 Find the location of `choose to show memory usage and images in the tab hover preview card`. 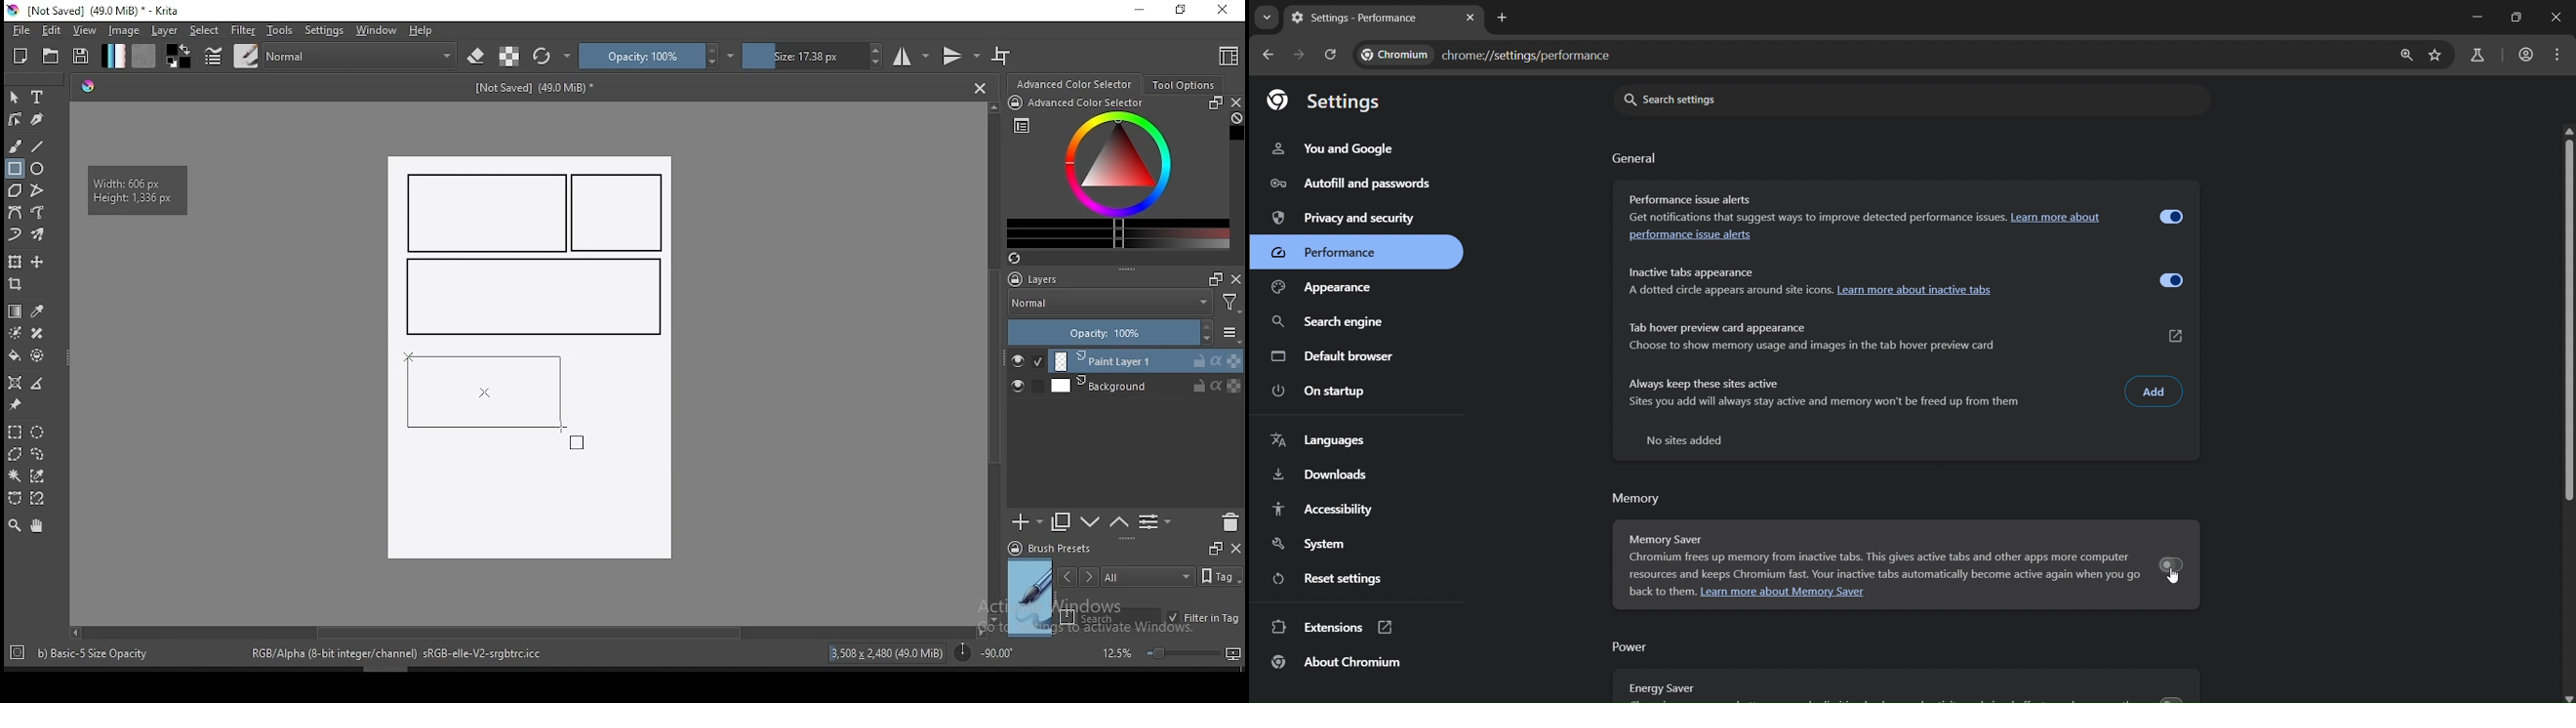

choose to show memory usage and images in the tab hover preview card is located at coordinates (1812, 345).